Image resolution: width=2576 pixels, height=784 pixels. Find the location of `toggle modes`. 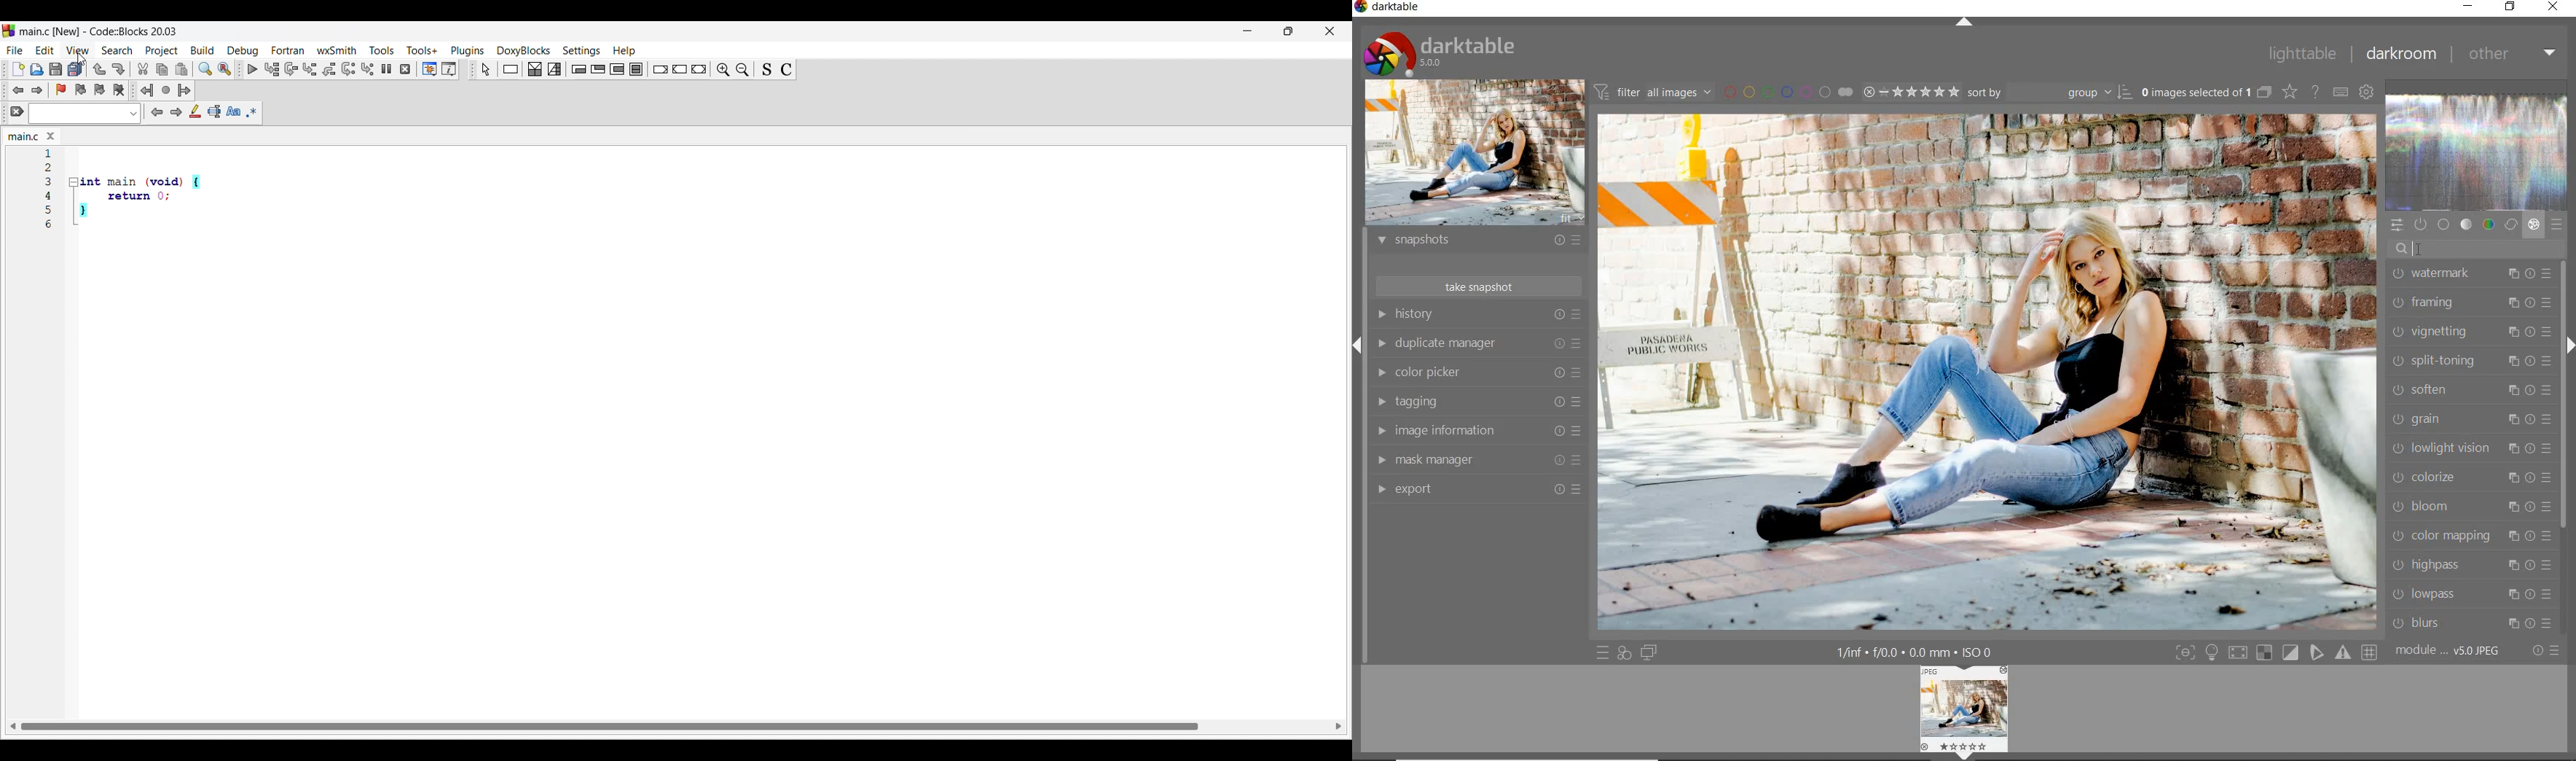

toggle modes is located at coordinates (2274, 653).